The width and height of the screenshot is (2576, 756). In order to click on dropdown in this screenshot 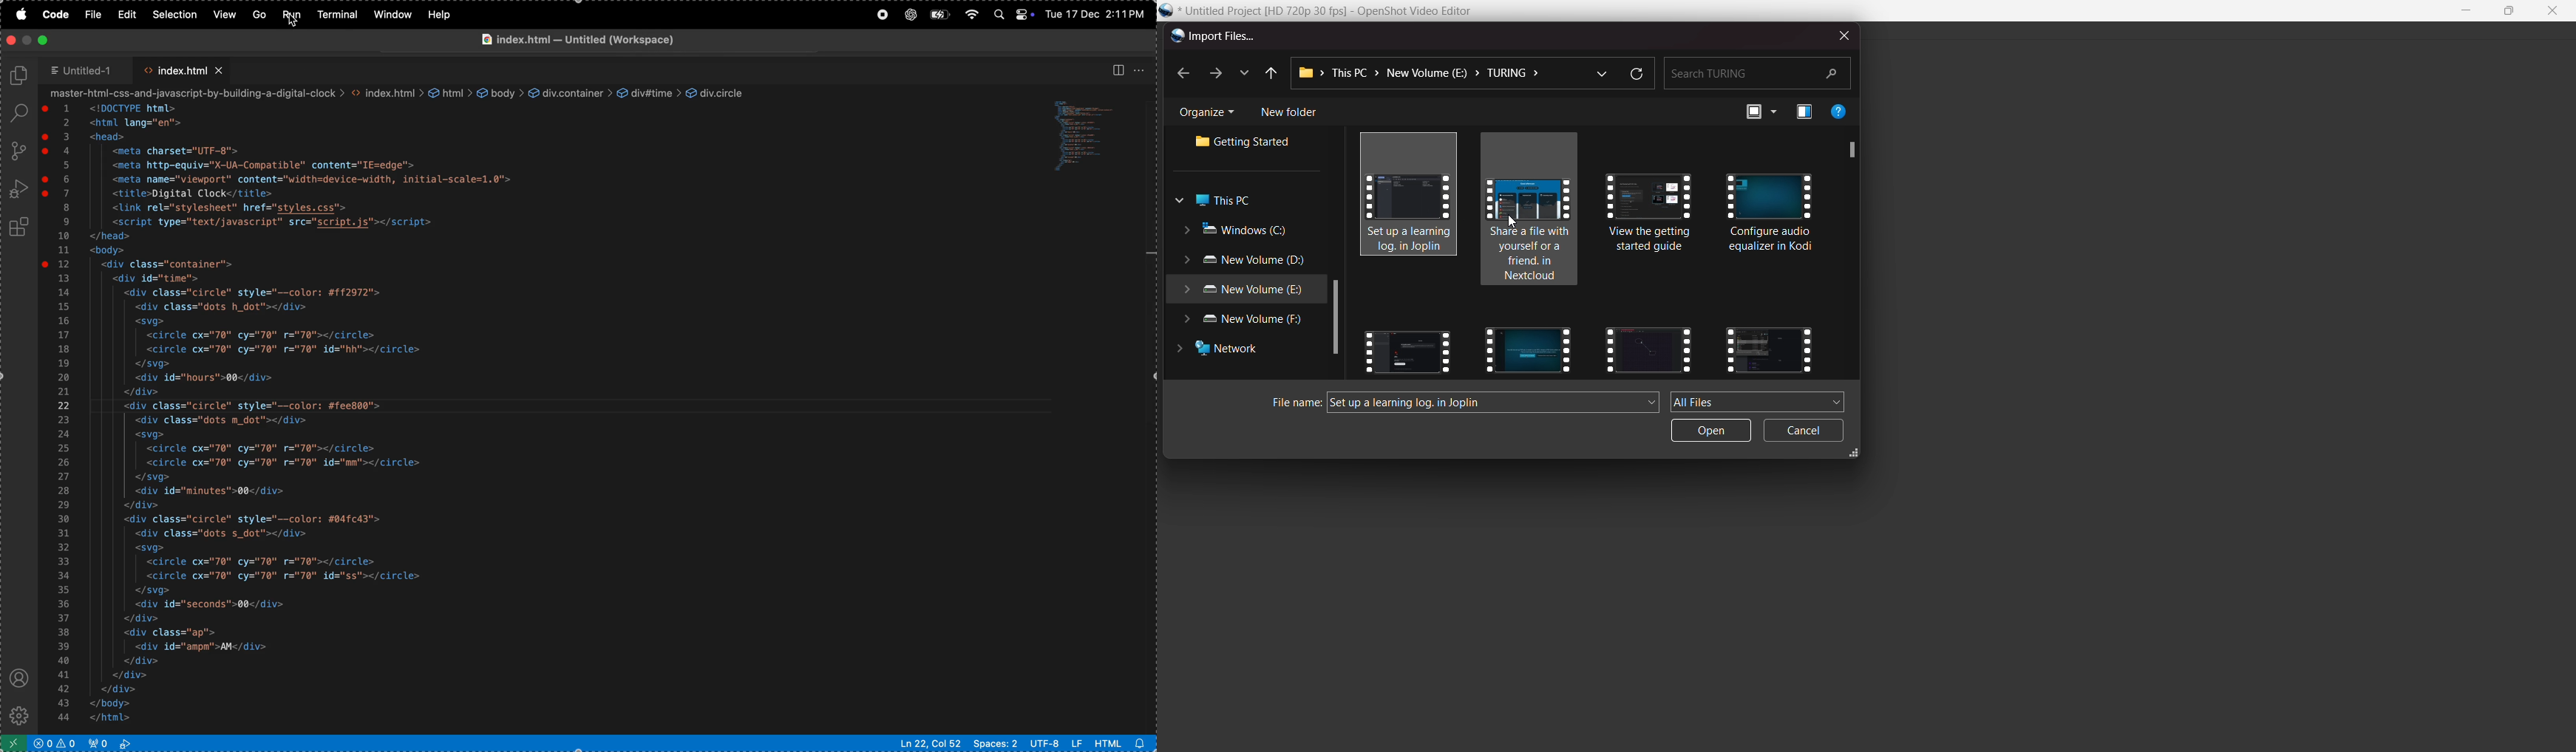, I will do `click(1600, 72)`.